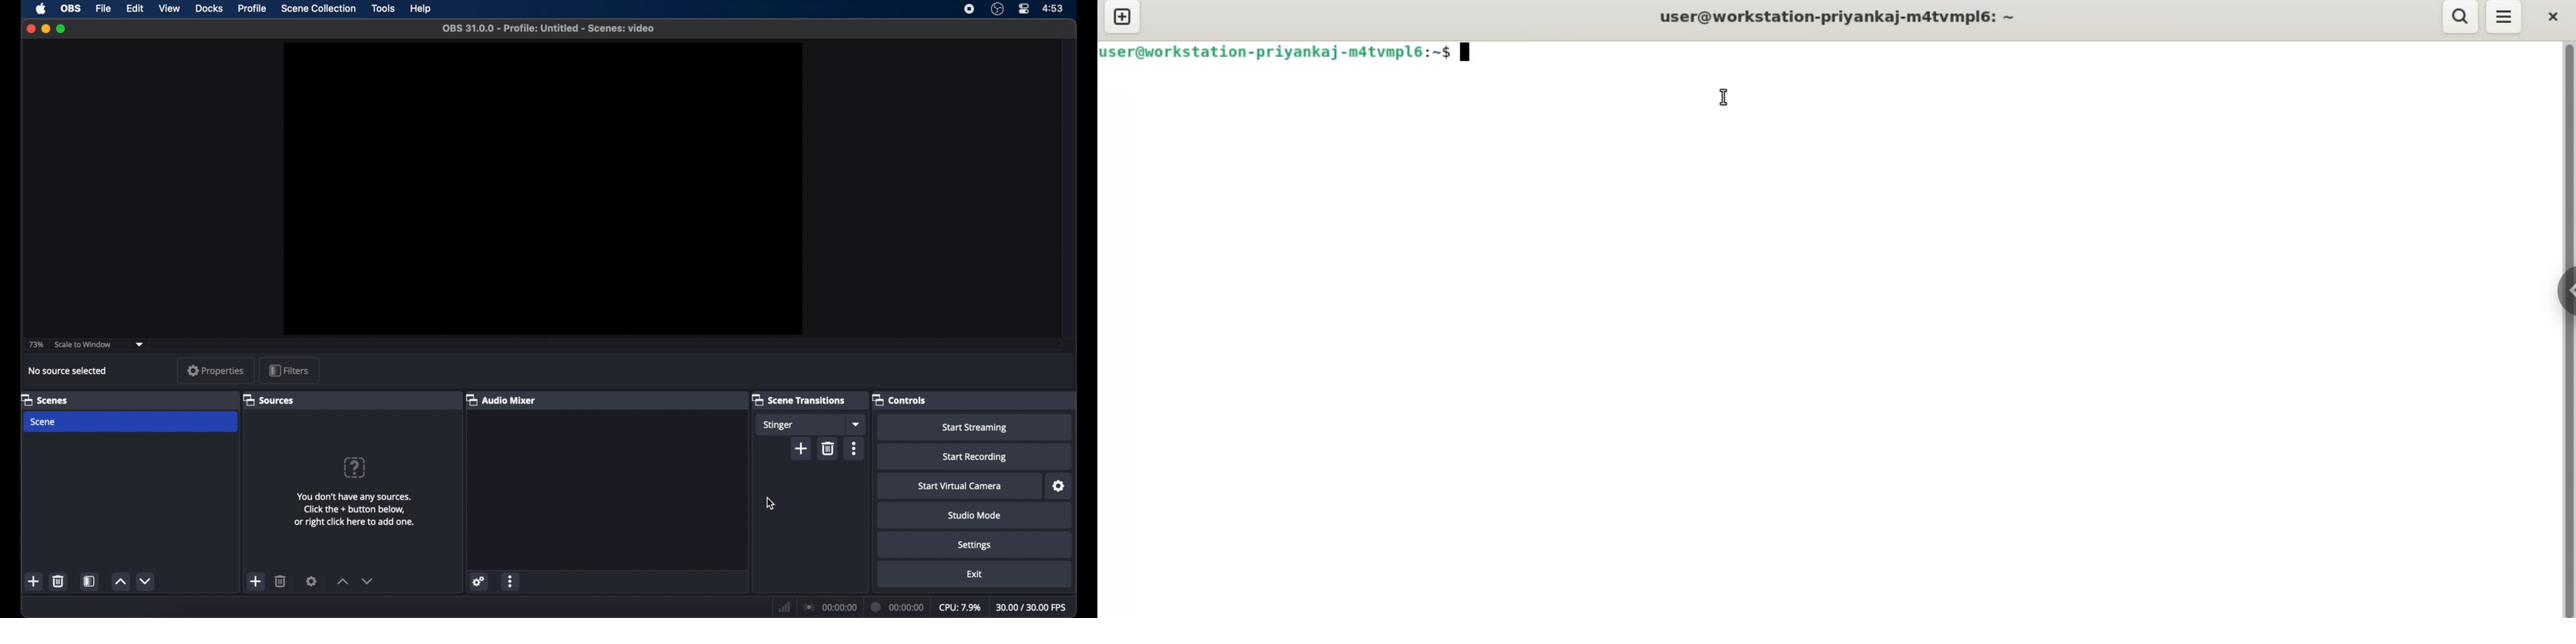 This screenshot has width=2576, height=644. I want to click on file name, so click(550, 29).